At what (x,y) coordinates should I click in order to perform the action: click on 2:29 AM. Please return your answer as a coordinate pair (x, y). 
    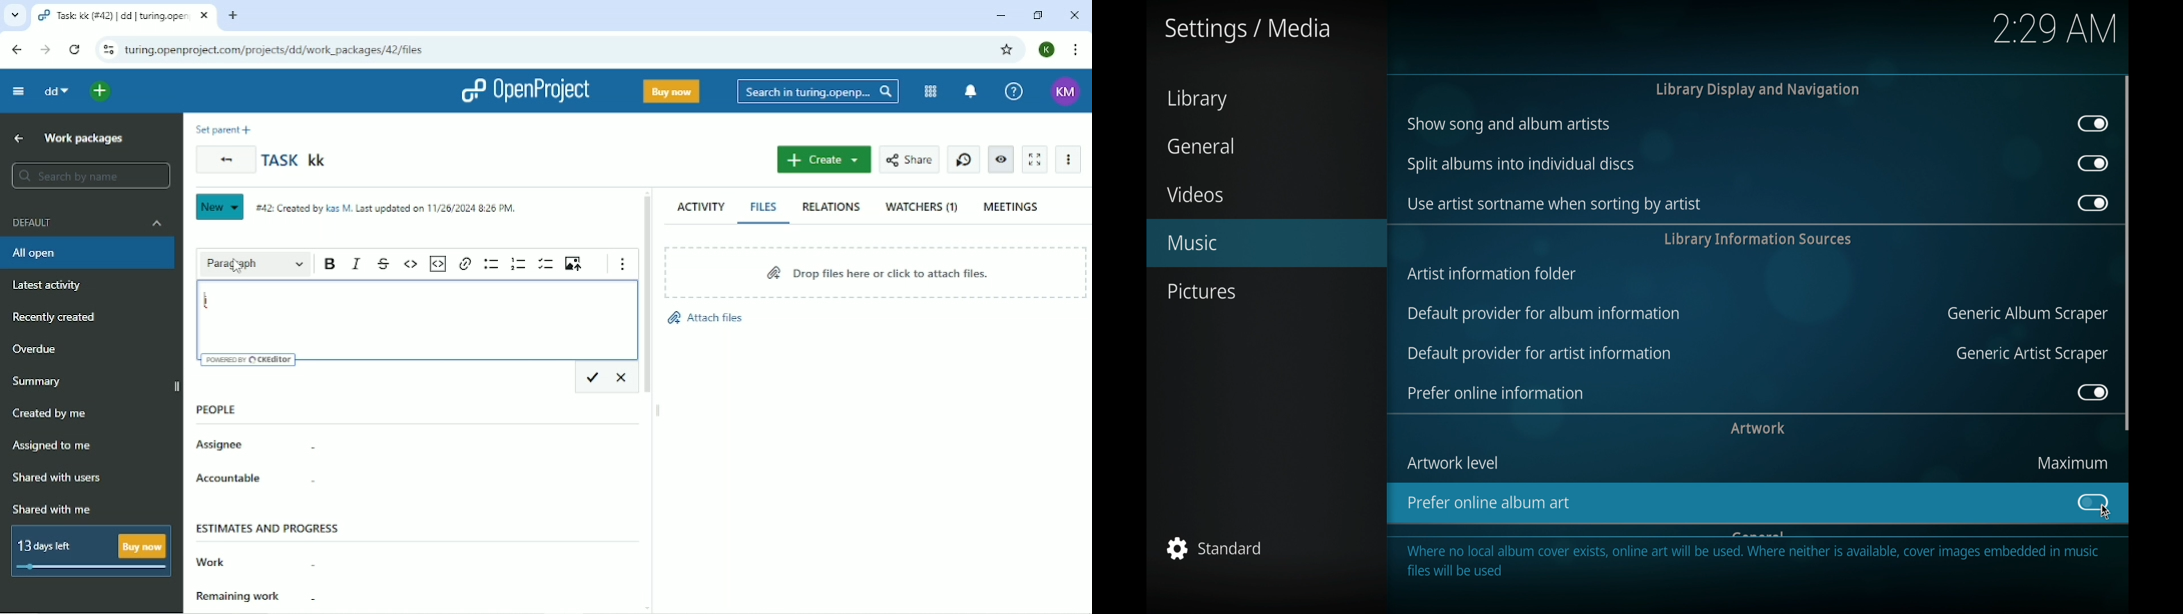
    Looking at the image, I should click on (2058, 32).